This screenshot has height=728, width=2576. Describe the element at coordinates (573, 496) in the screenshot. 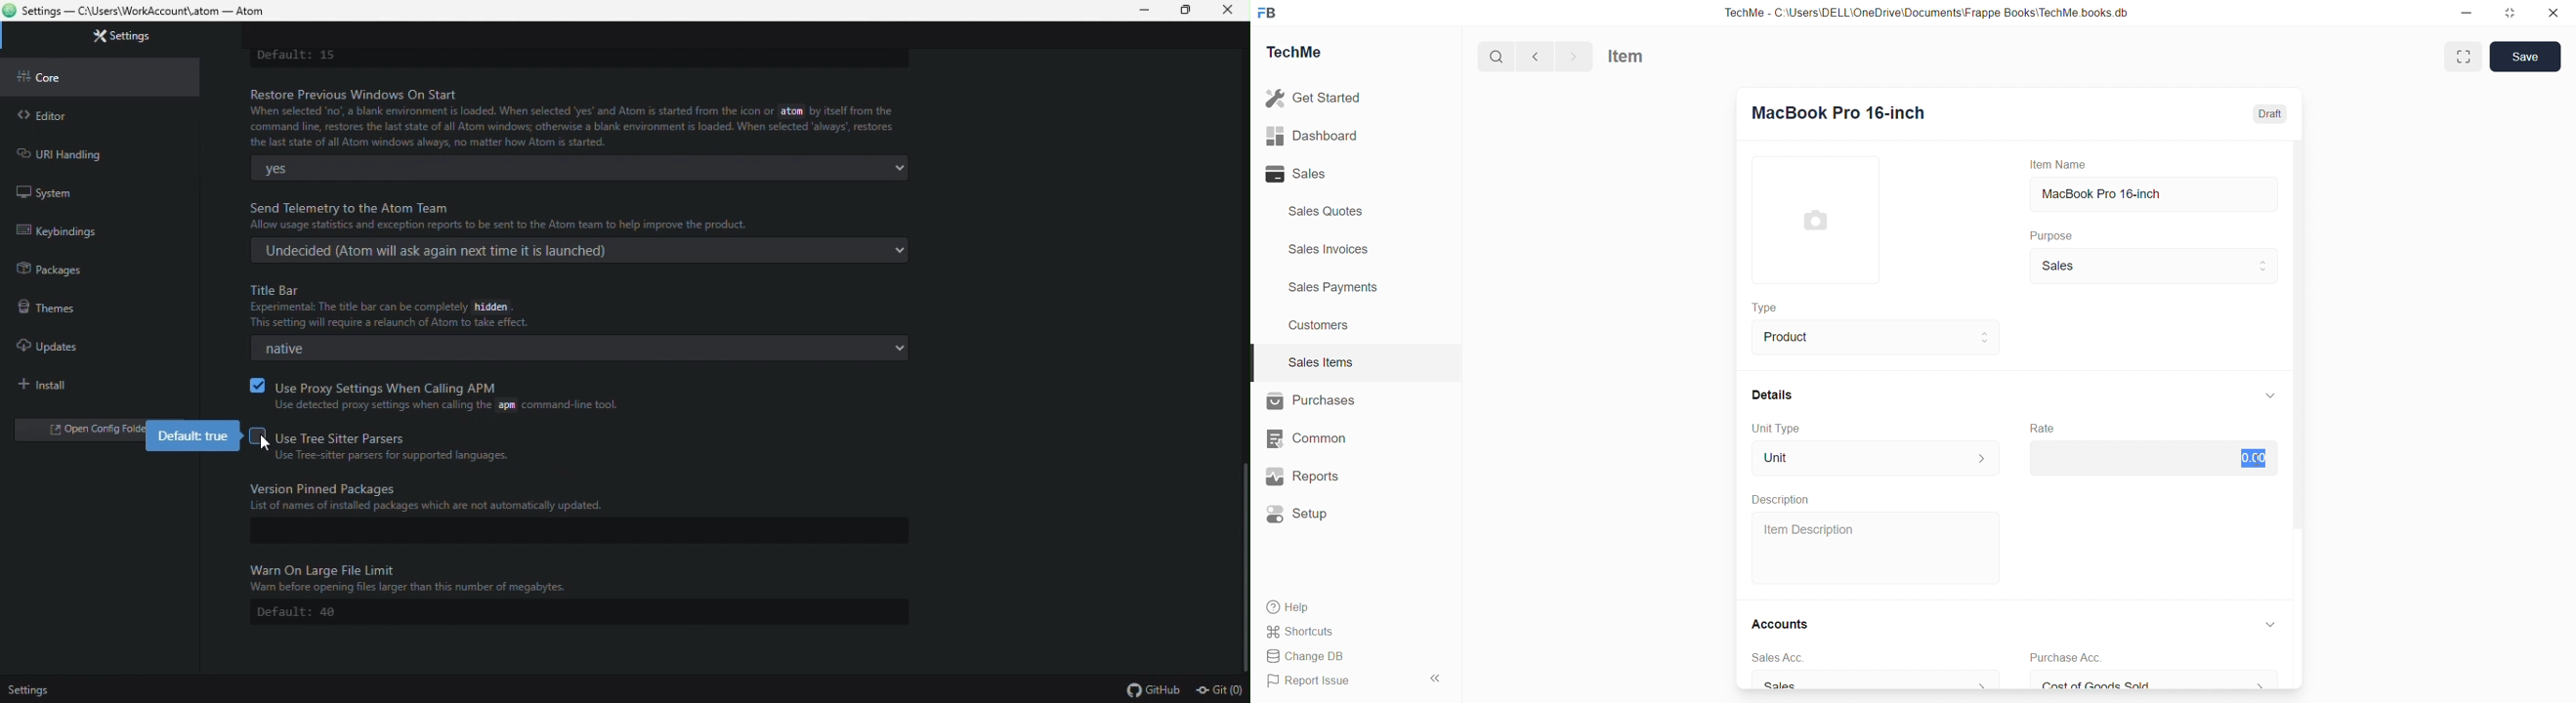

I see `version pinned packages ` at that location.